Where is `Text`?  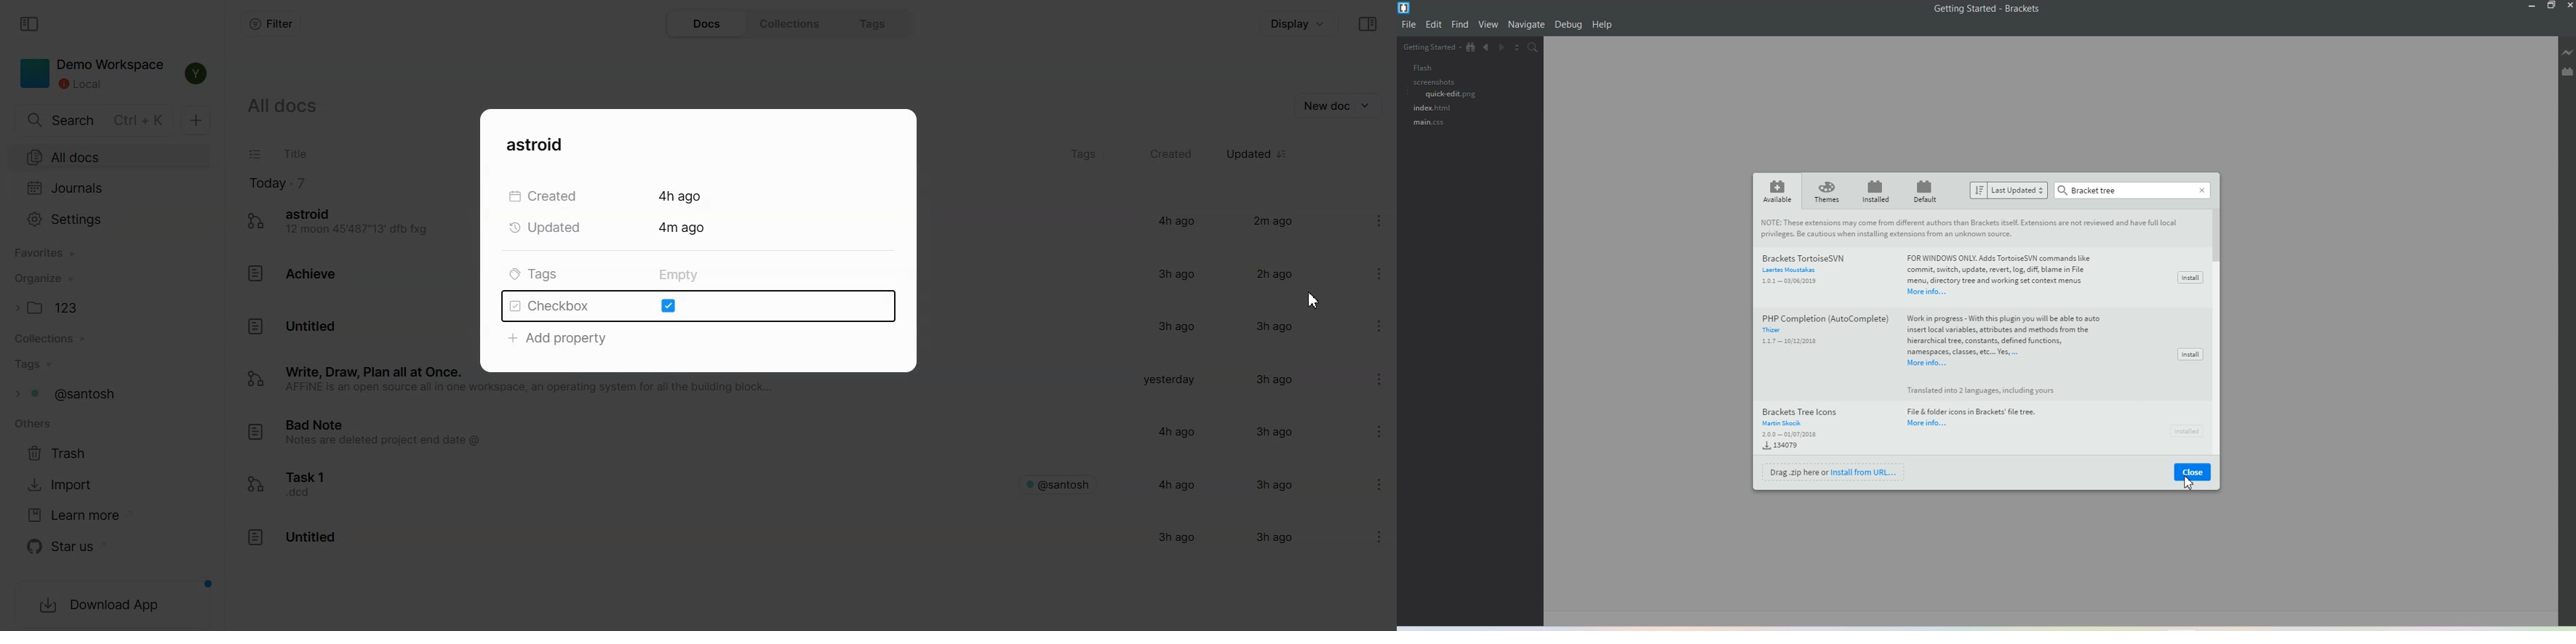 Text is located at coordinates (1999, 333).